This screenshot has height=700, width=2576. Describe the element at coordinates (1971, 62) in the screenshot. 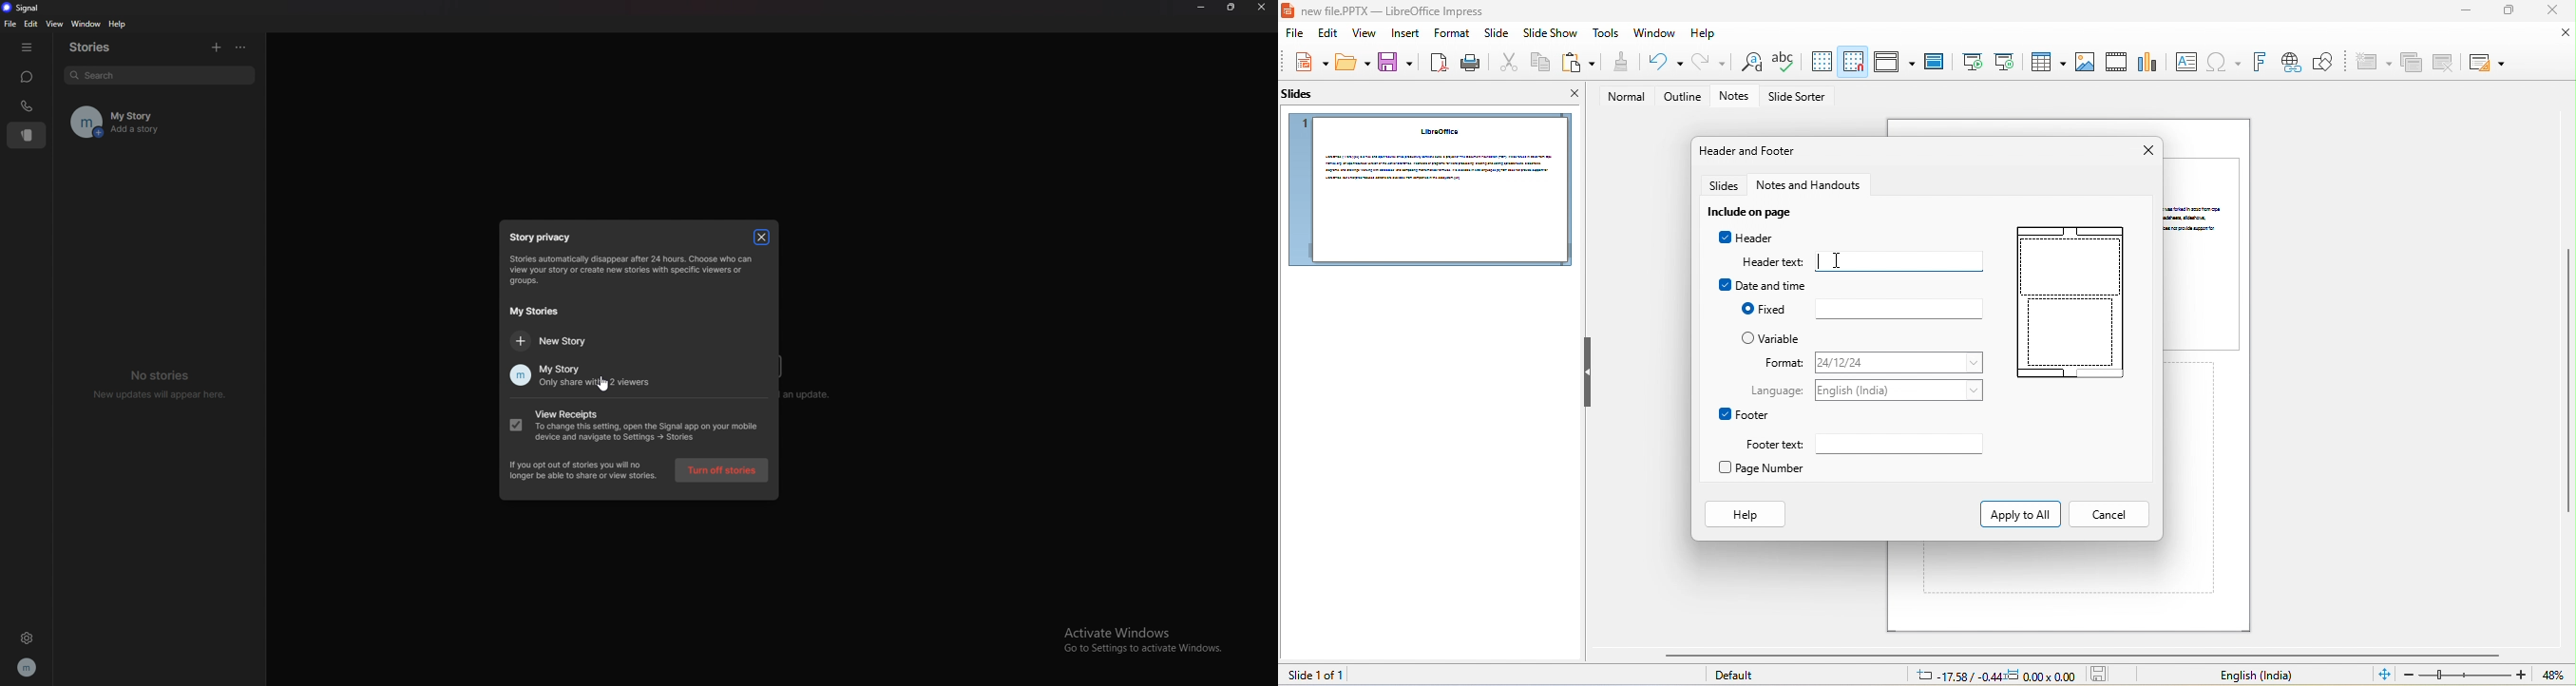

I see `start from first slide` at that location.